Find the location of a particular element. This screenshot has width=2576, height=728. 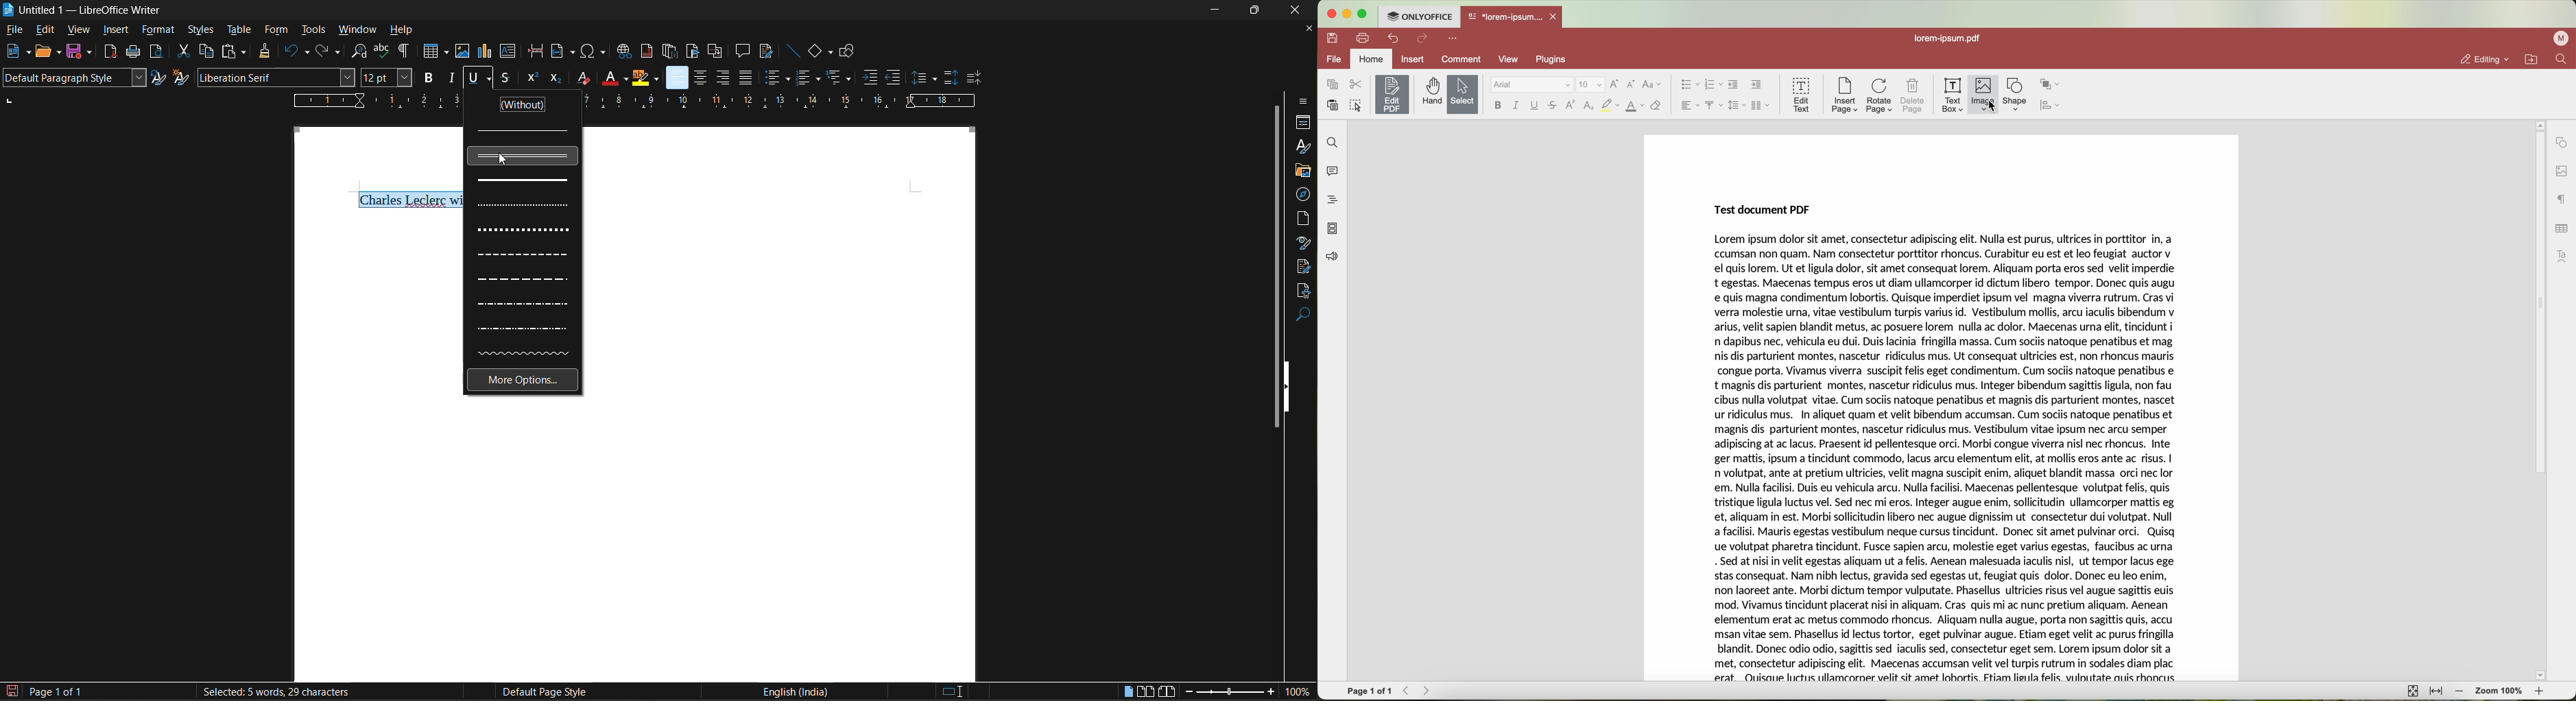

headings is located at coordinates (1329, 199).